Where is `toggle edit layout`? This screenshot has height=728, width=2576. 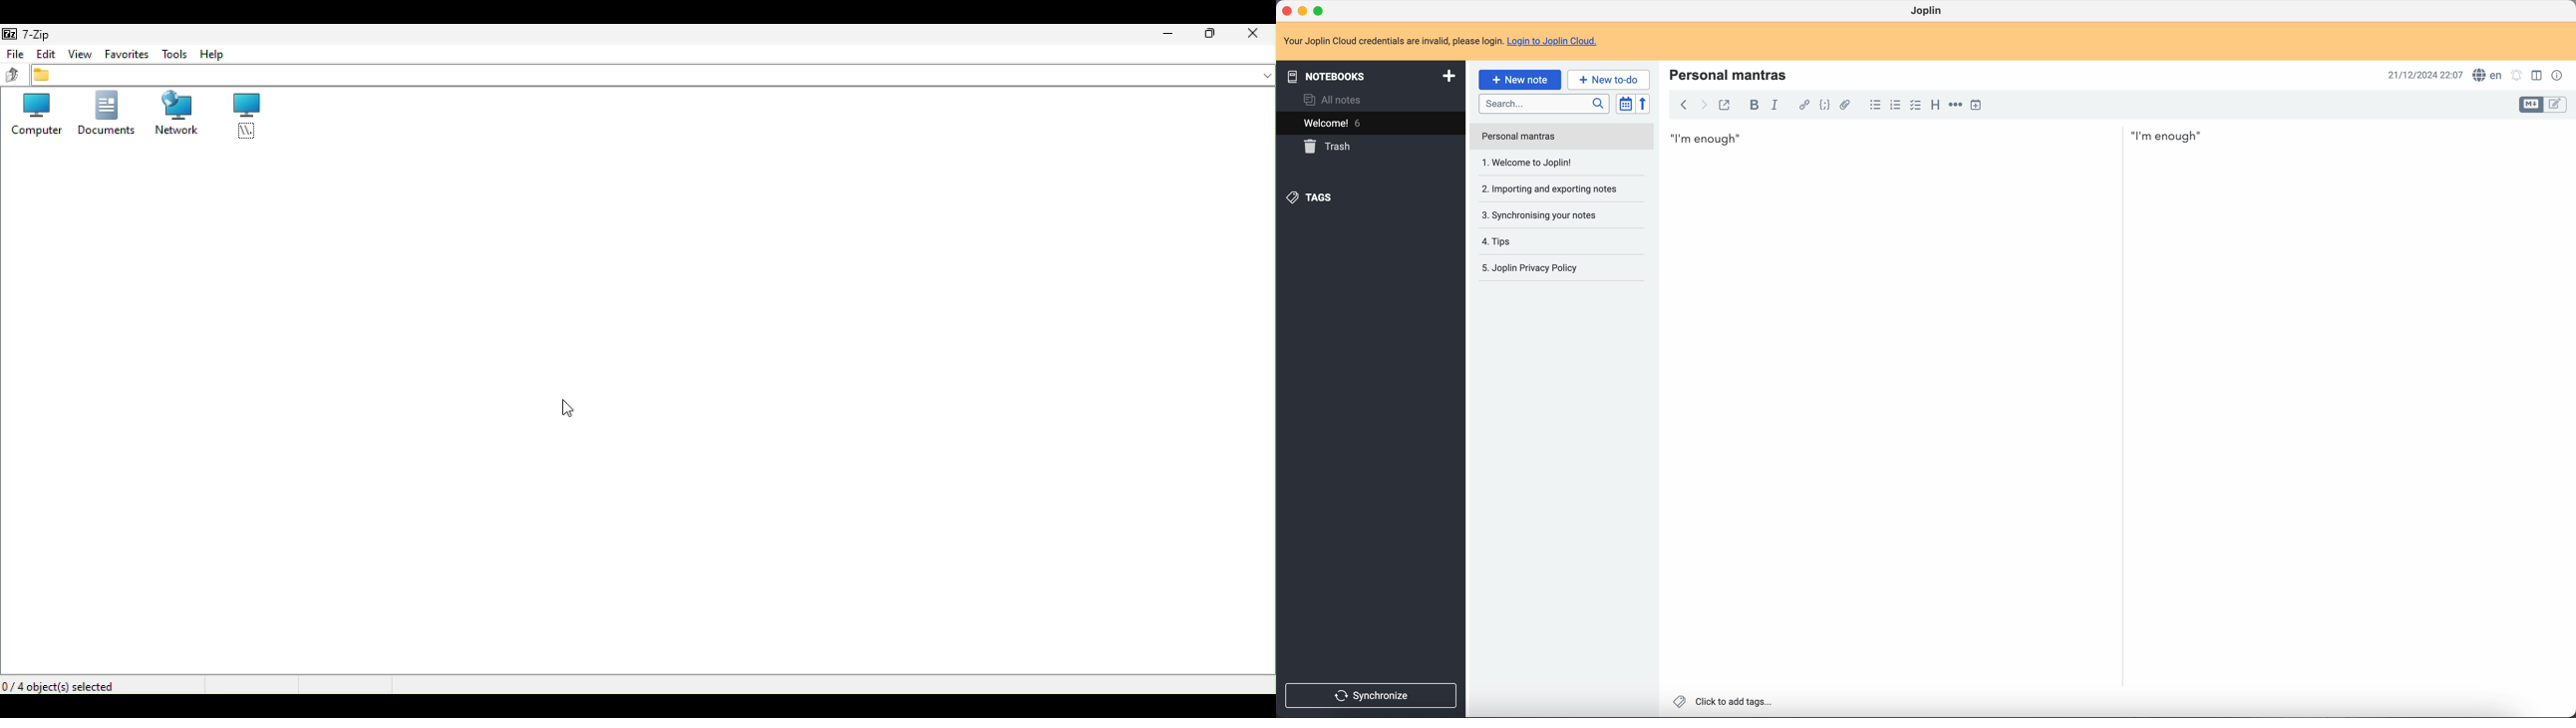 toggle edit layout is located at coordinates (2539, 76).